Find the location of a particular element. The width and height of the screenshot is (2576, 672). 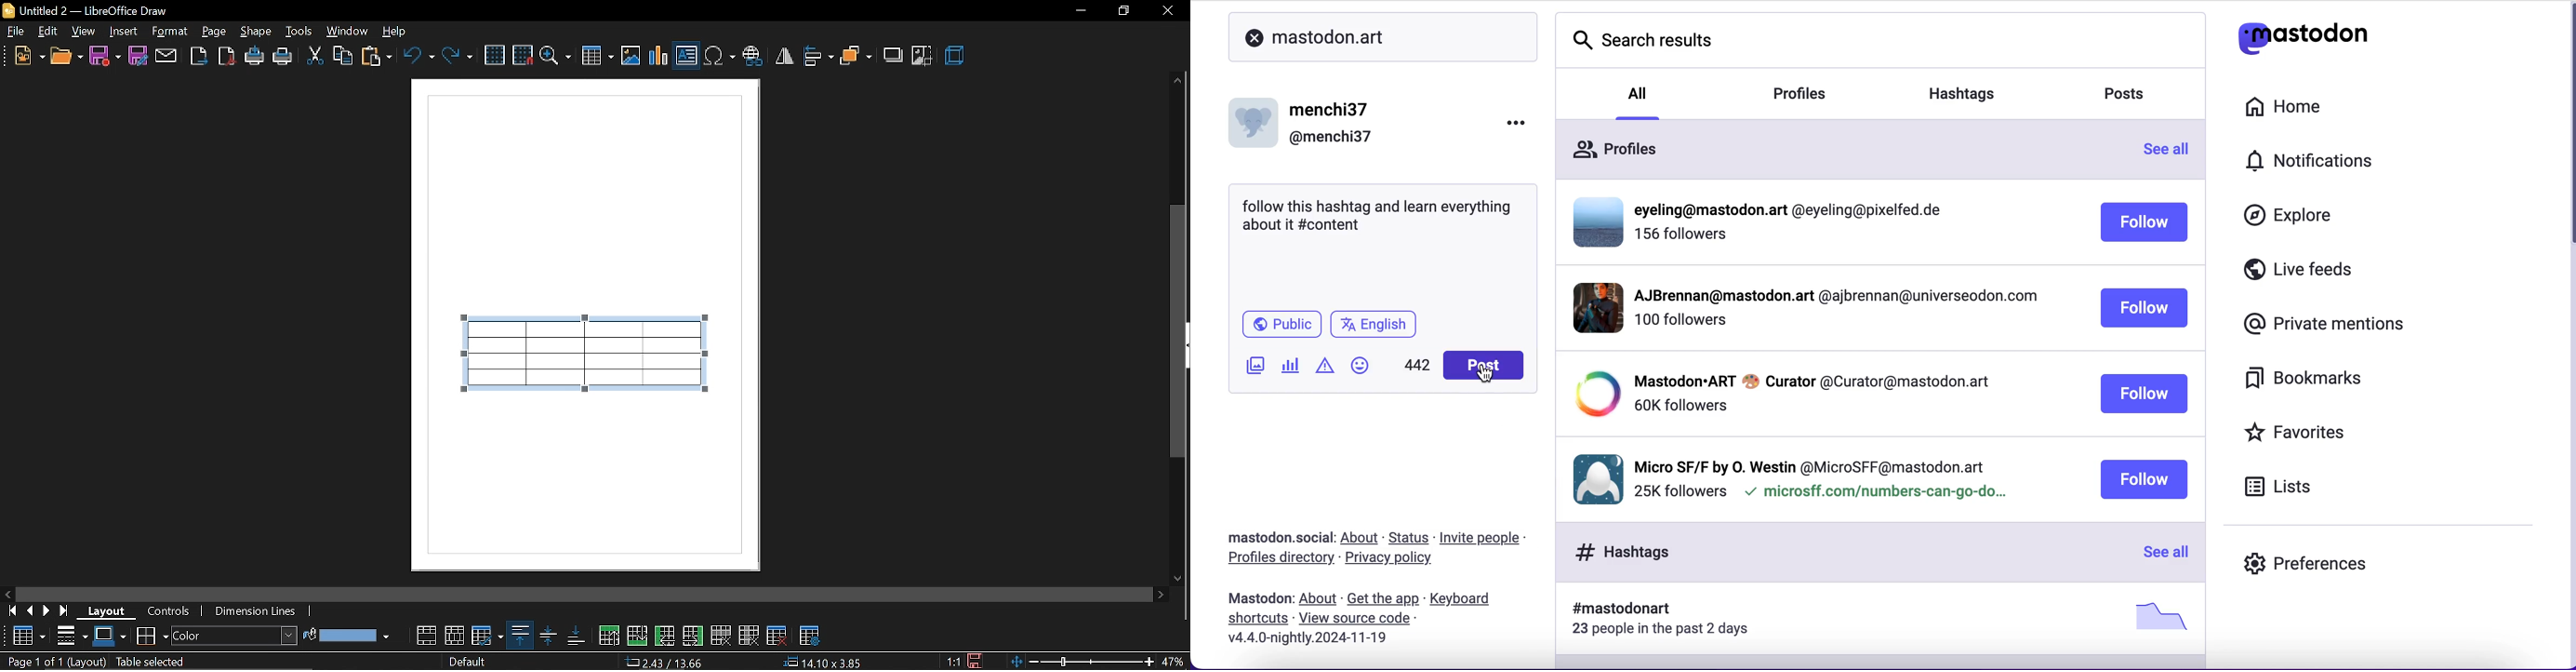

table is located at coordinates (583, 350).